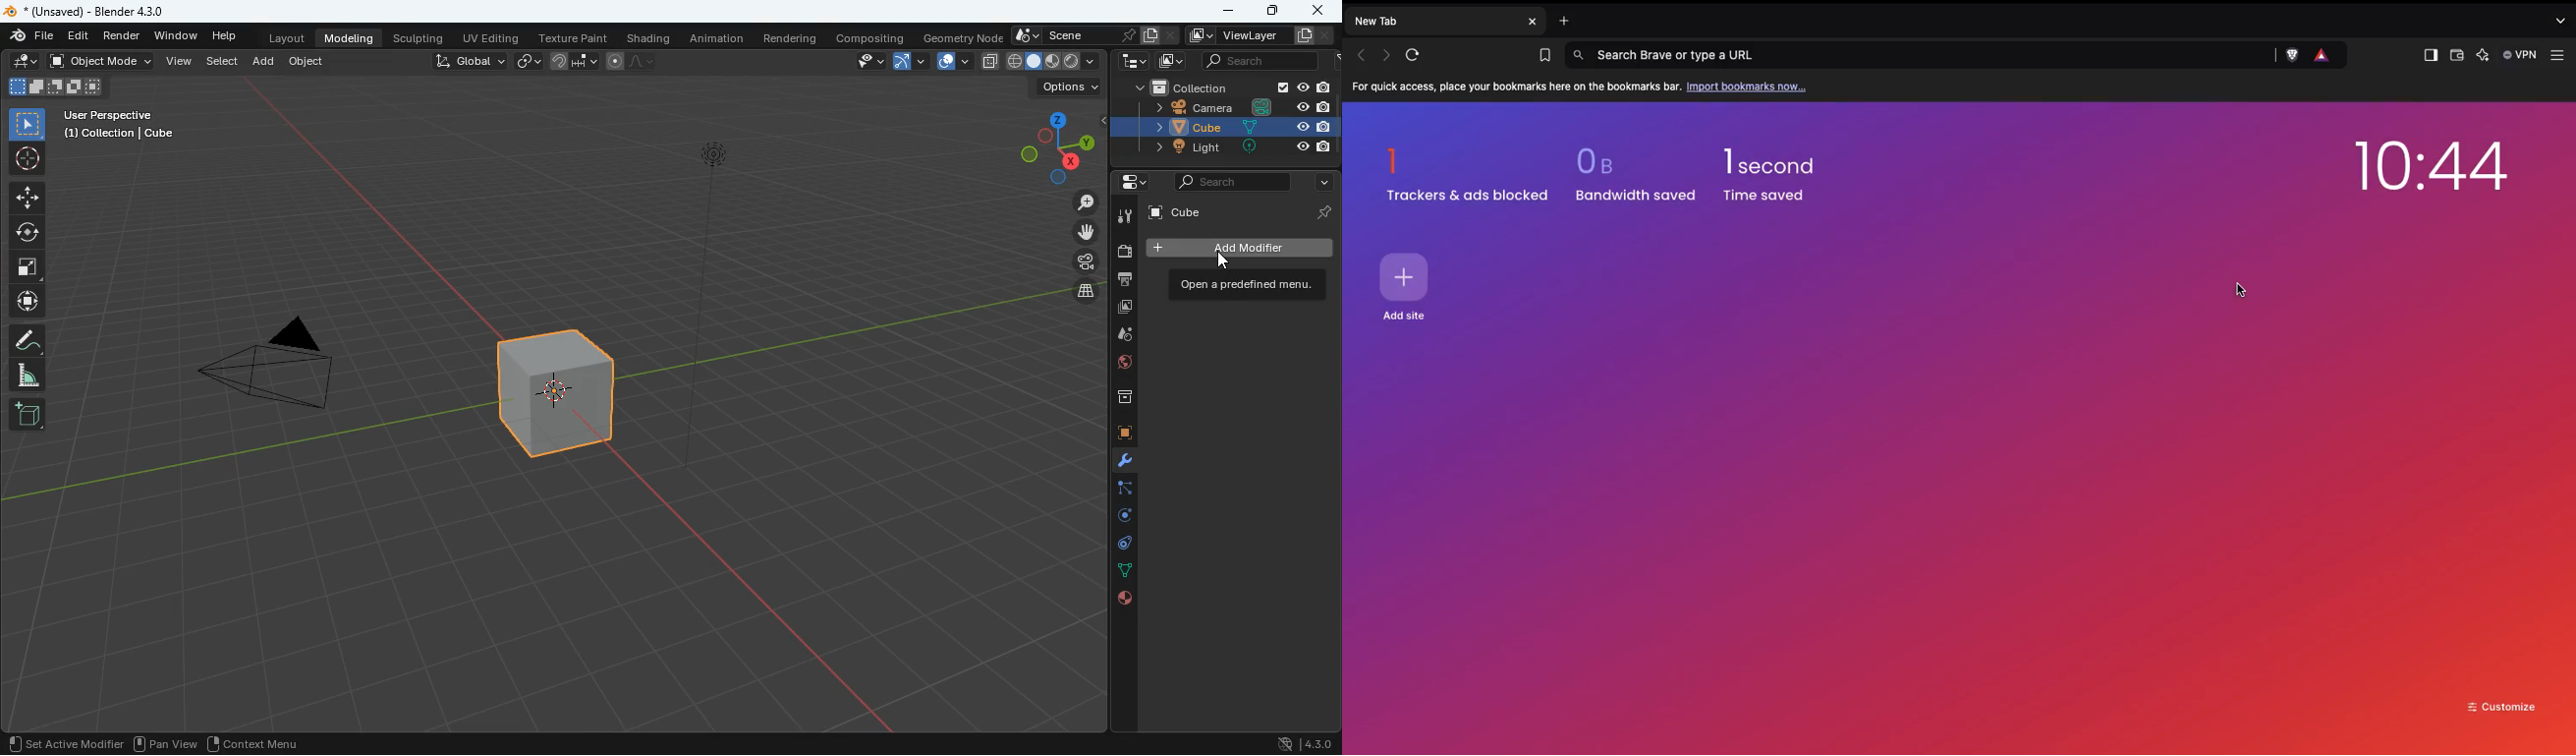  Describe the element at coordinates (177, 35) in the screenshot. I see `window` at that location.